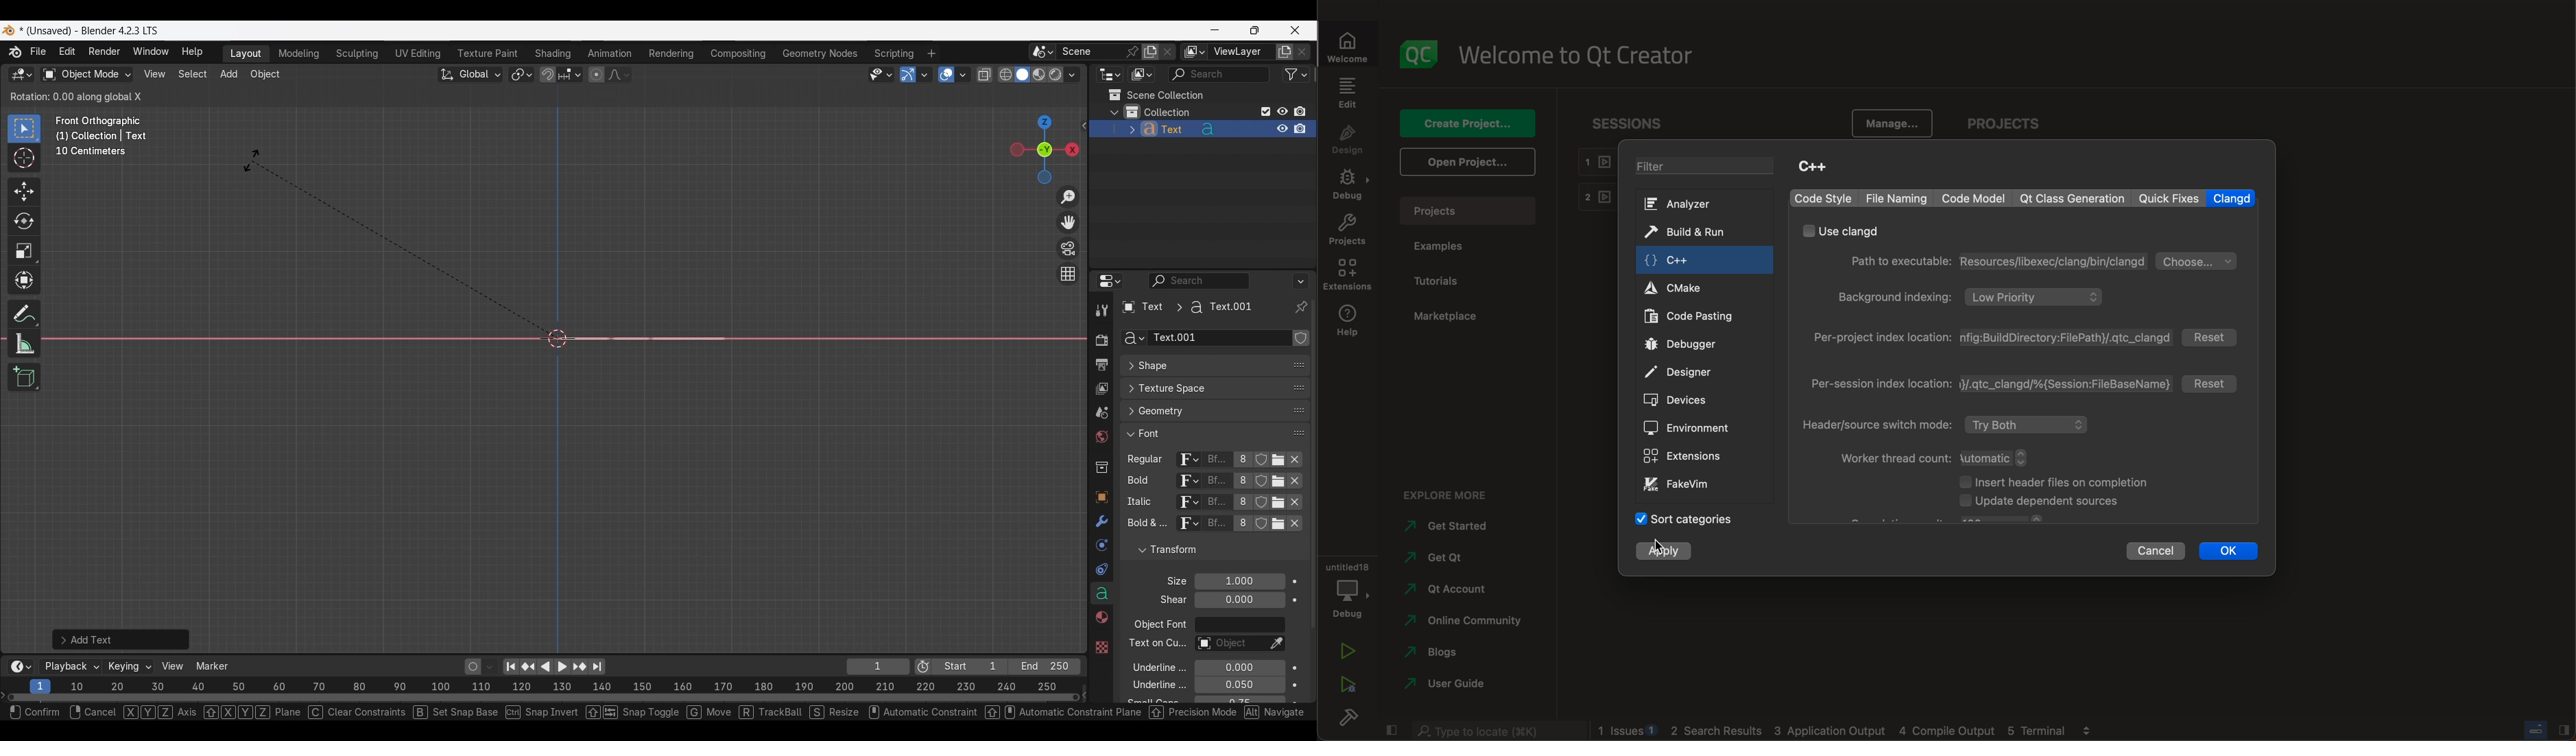 This screenshot has width=2576, height=756. Describe the element at coordinates (1006, 75) in the screenshot. I see `Viewport shading, wireframe` at that location.